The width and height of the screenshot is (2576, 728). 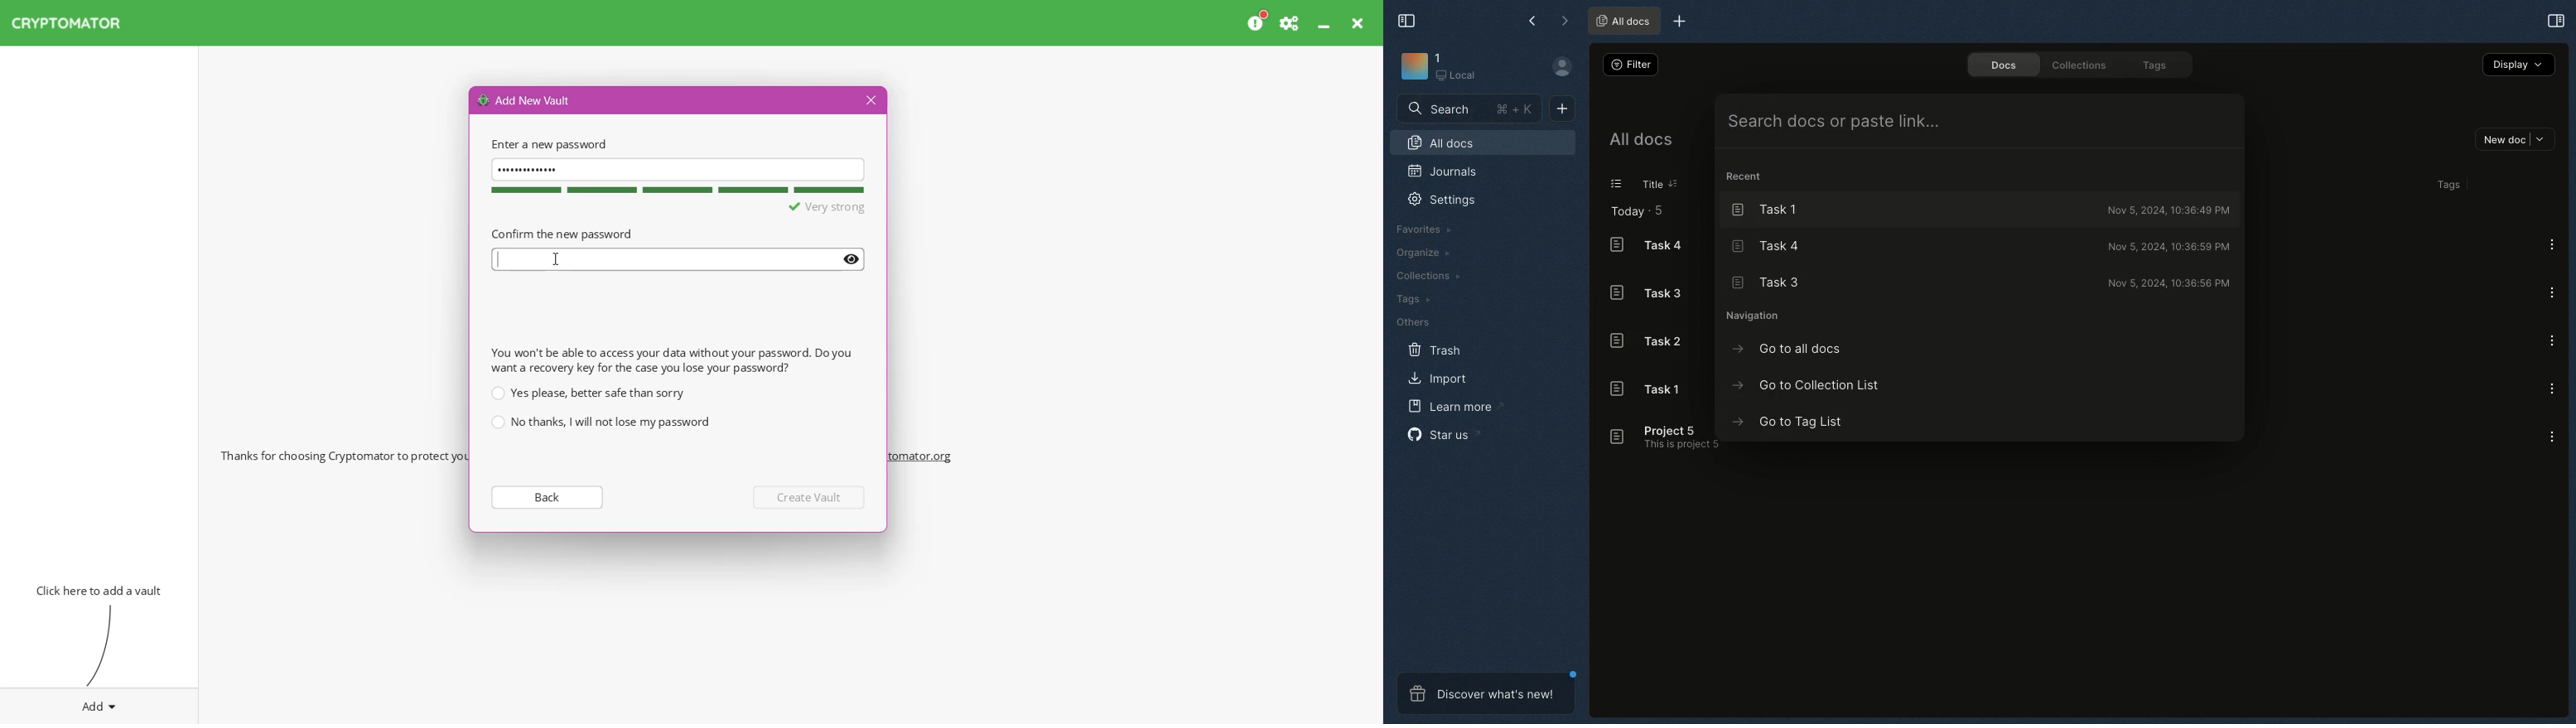 What do you see at coordinates (1628, 64) in the screenshot?
I see `Filter` at bounding box center [1628, 64].